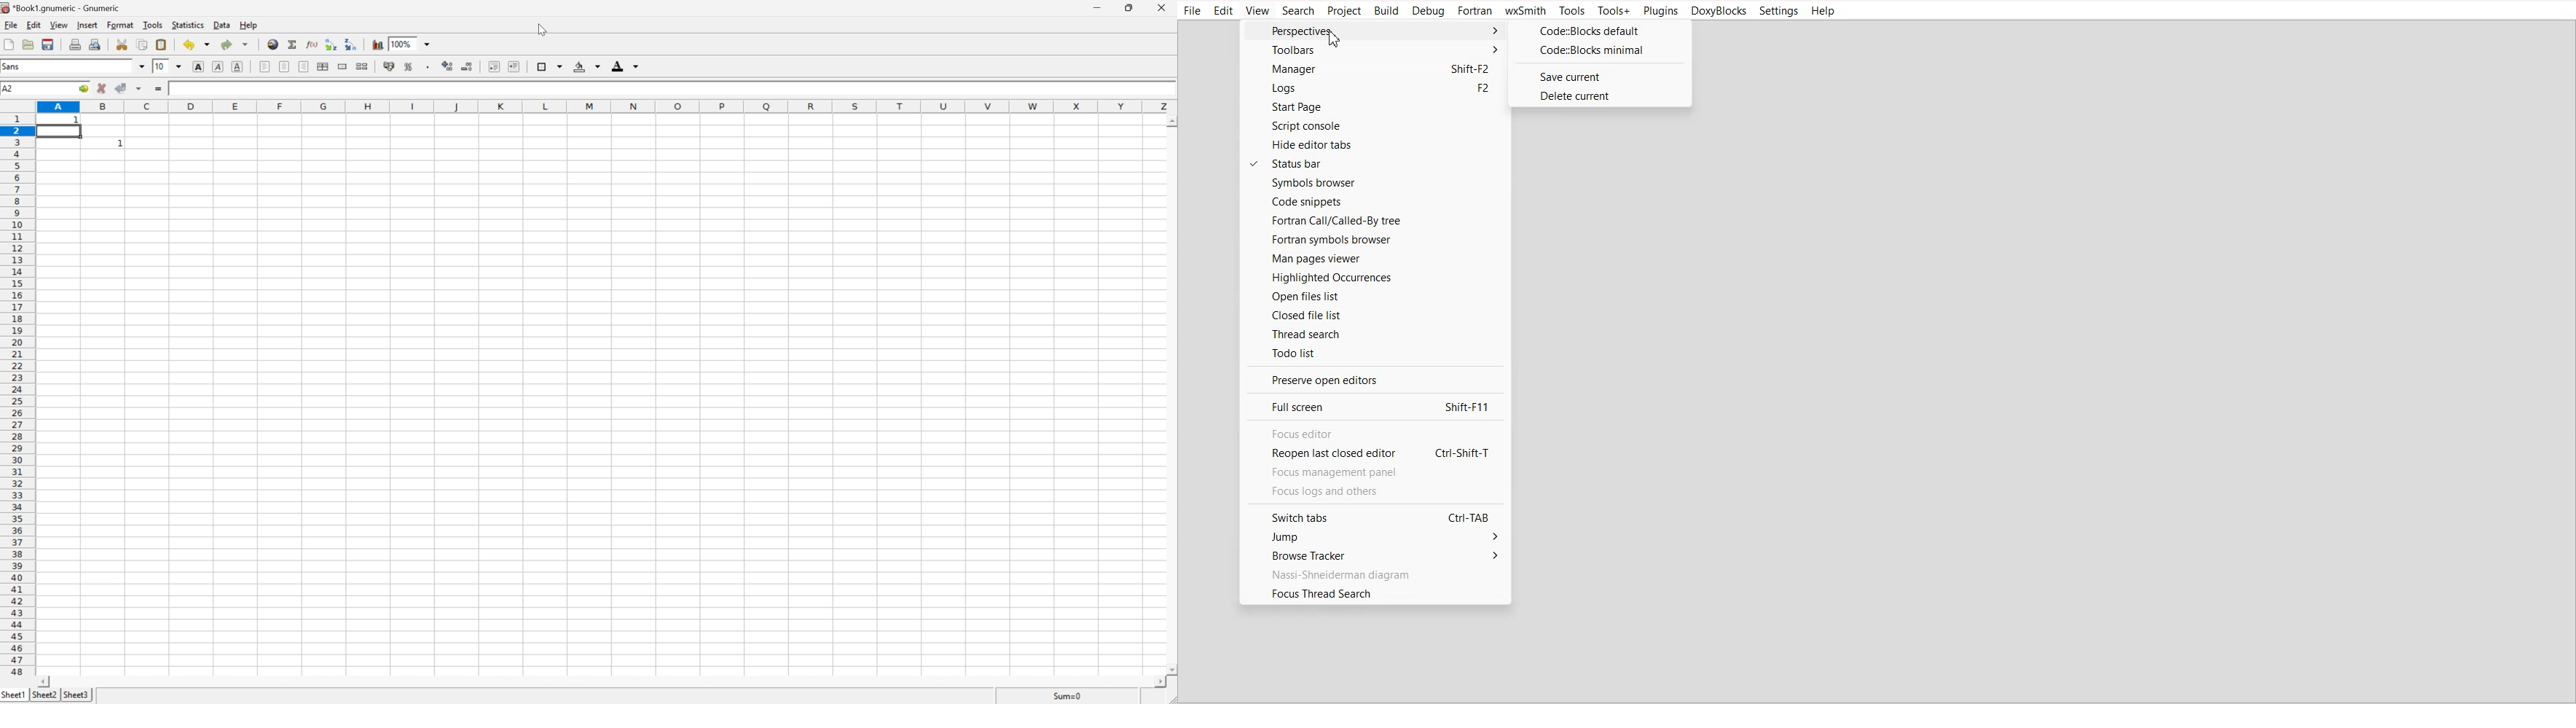 The height and width of the screenshot is (728, 2576). I want to click on Hide editor tabs, so click(1375, 144).